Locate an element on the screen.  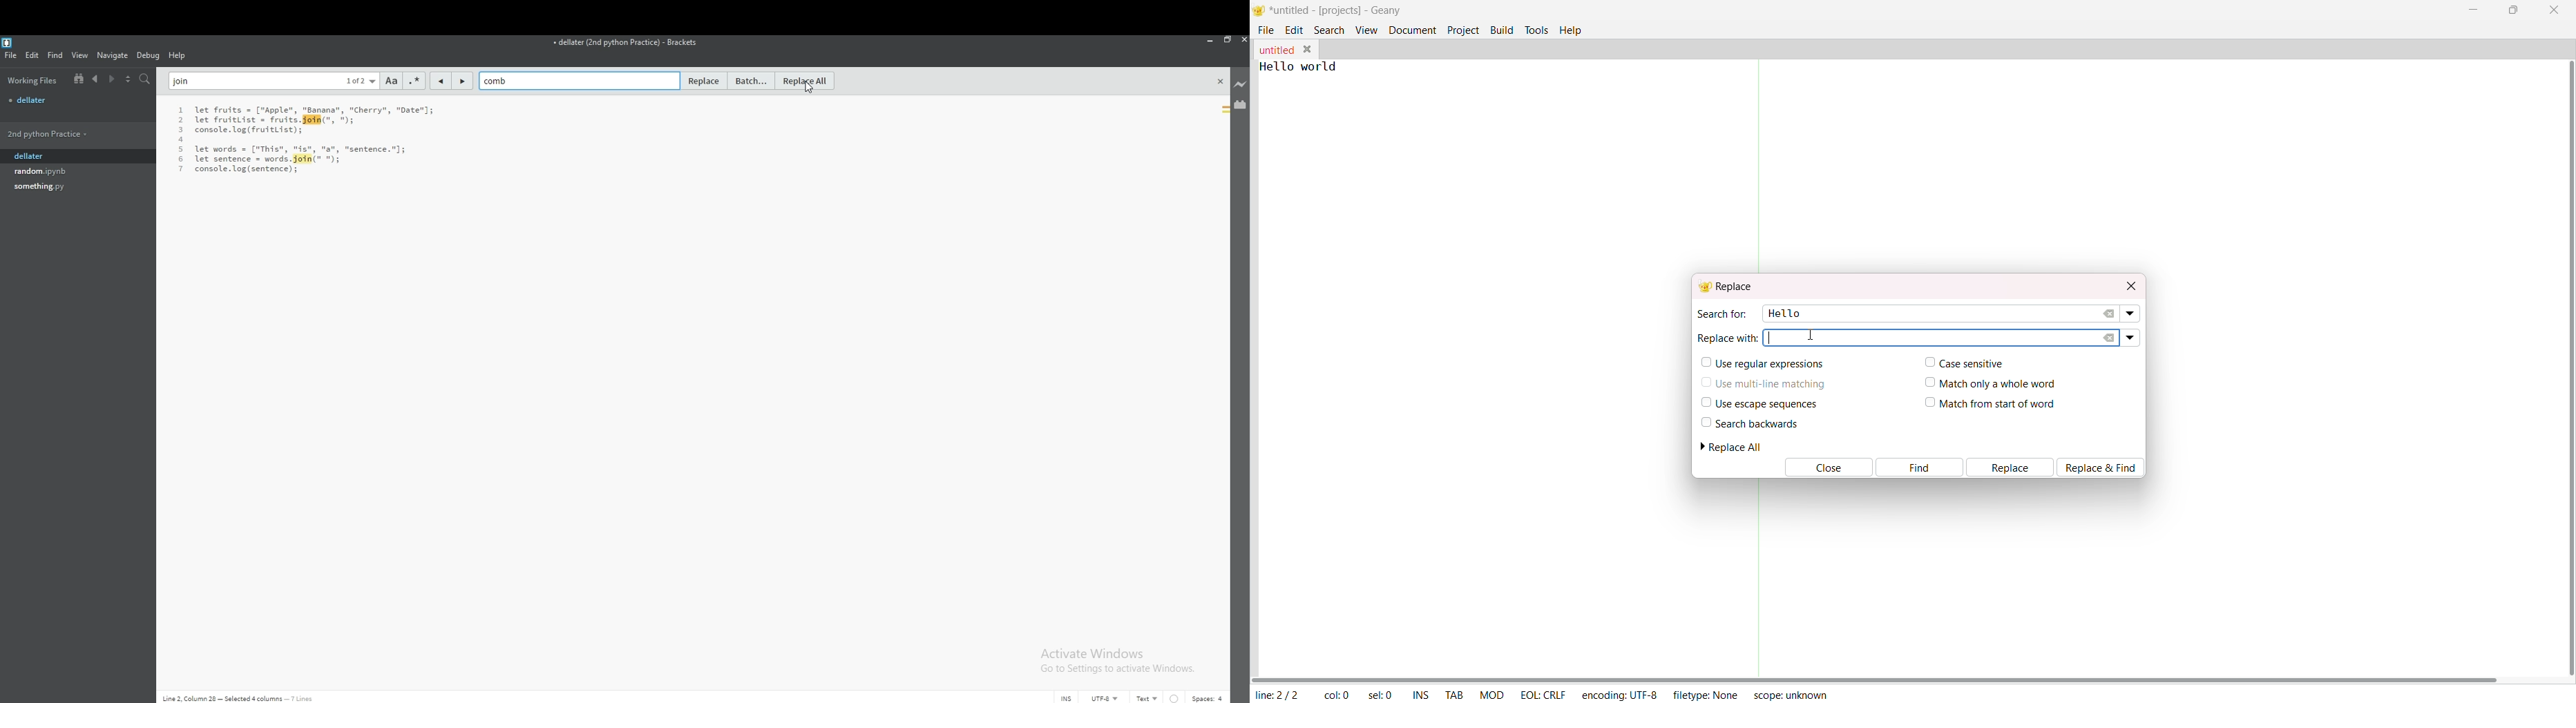
previous is located at coordinates (95, 79).